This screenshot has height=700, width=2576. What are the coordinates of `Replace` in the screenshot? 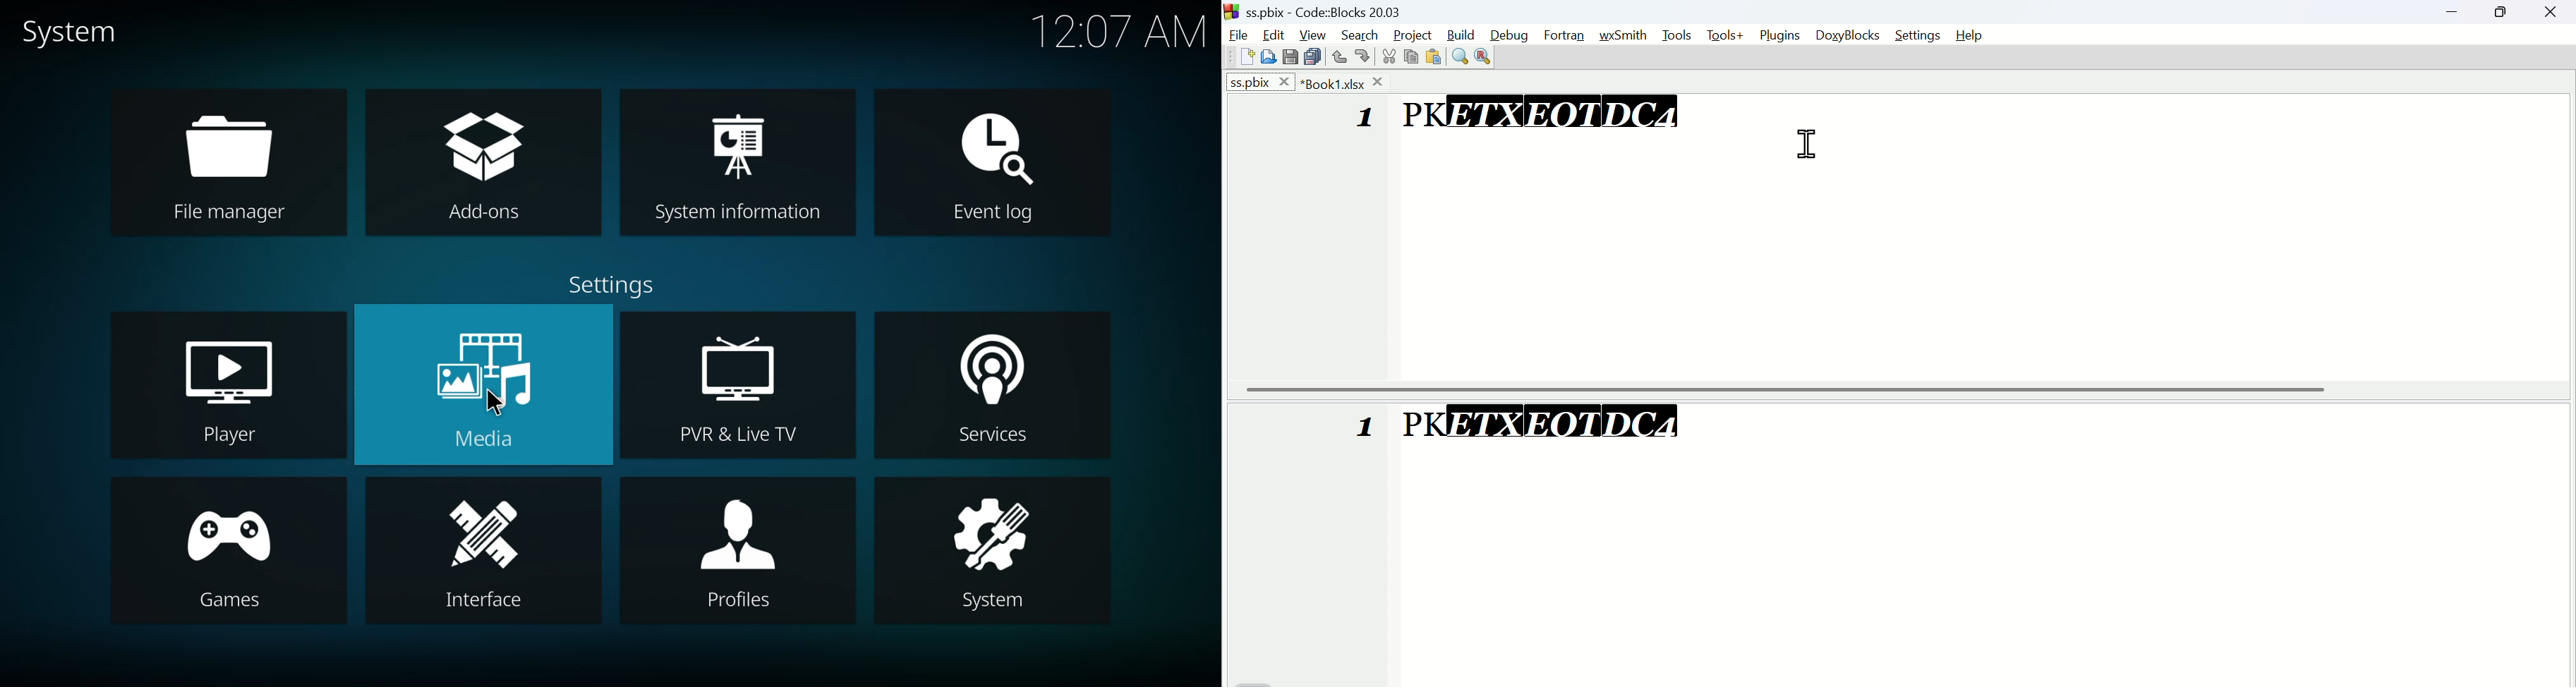 It's located at (1483, 57).